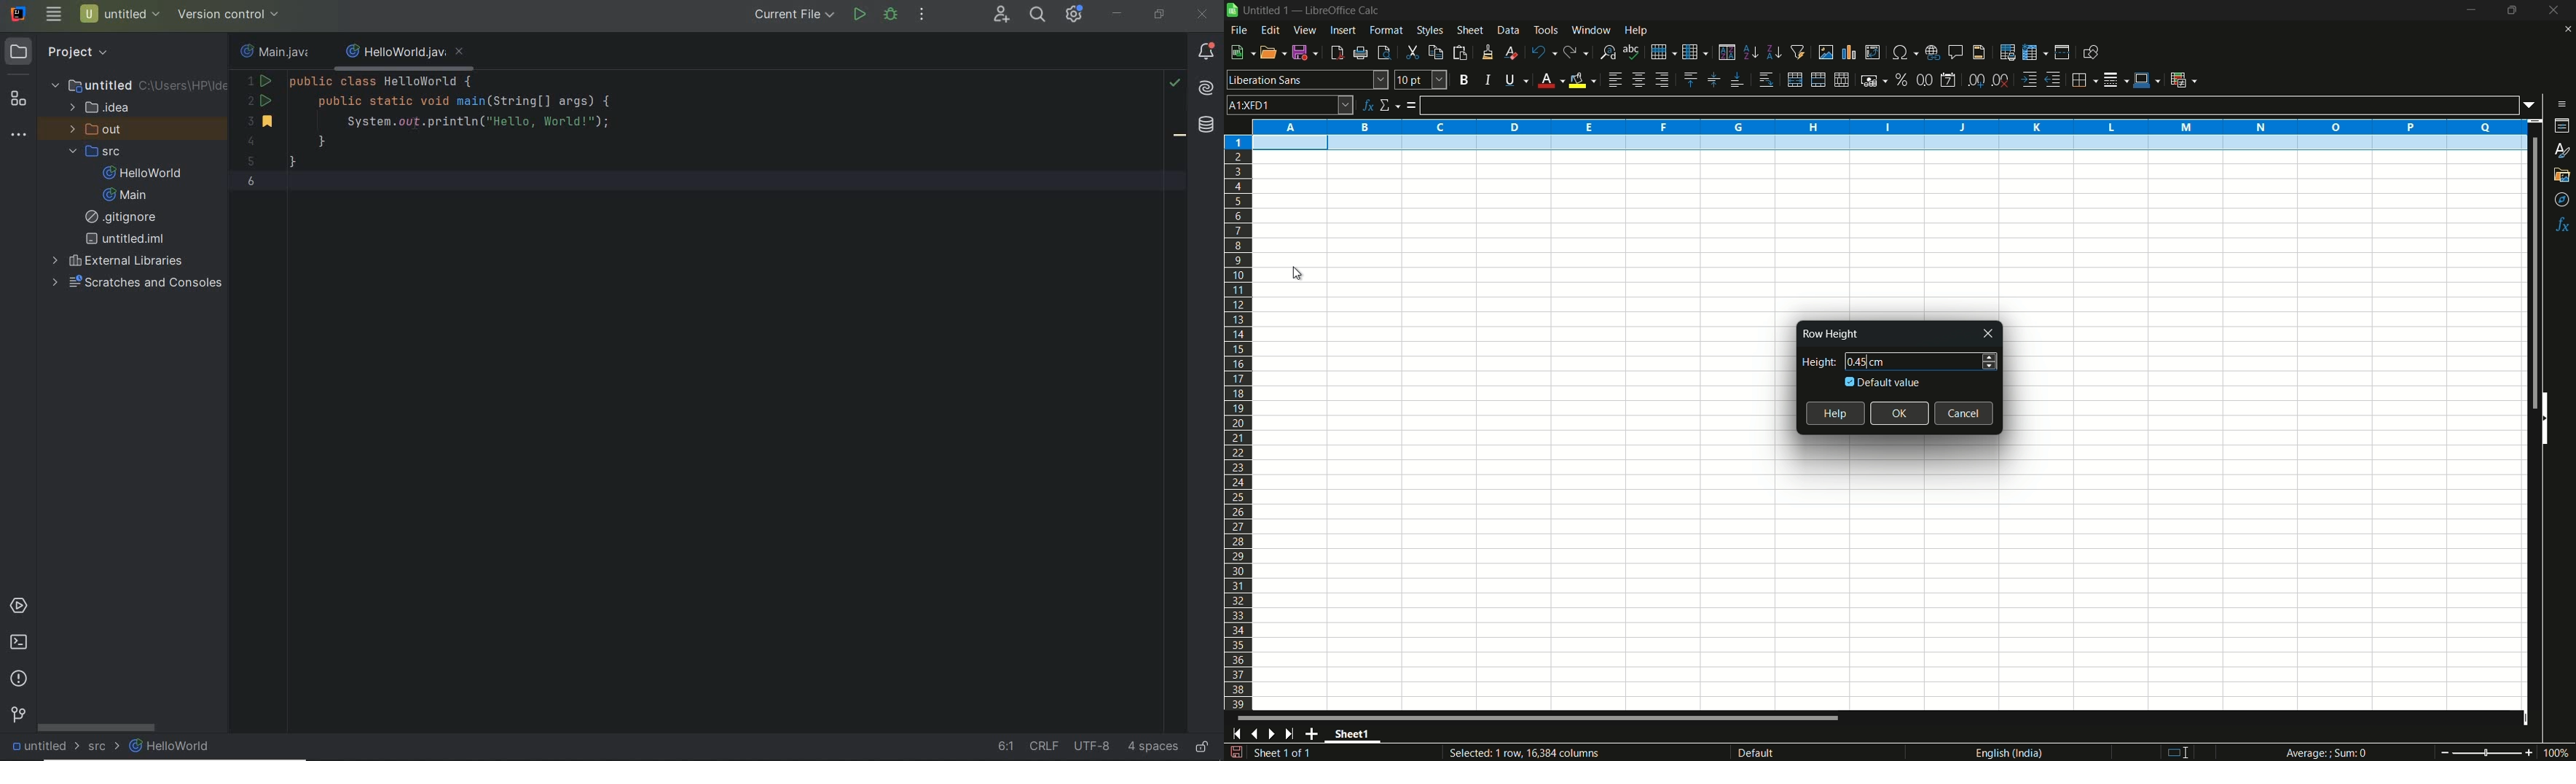 Image resolution: width=2576 pixels, height=784 pixels. I want to click on save, so click(1236, 753).